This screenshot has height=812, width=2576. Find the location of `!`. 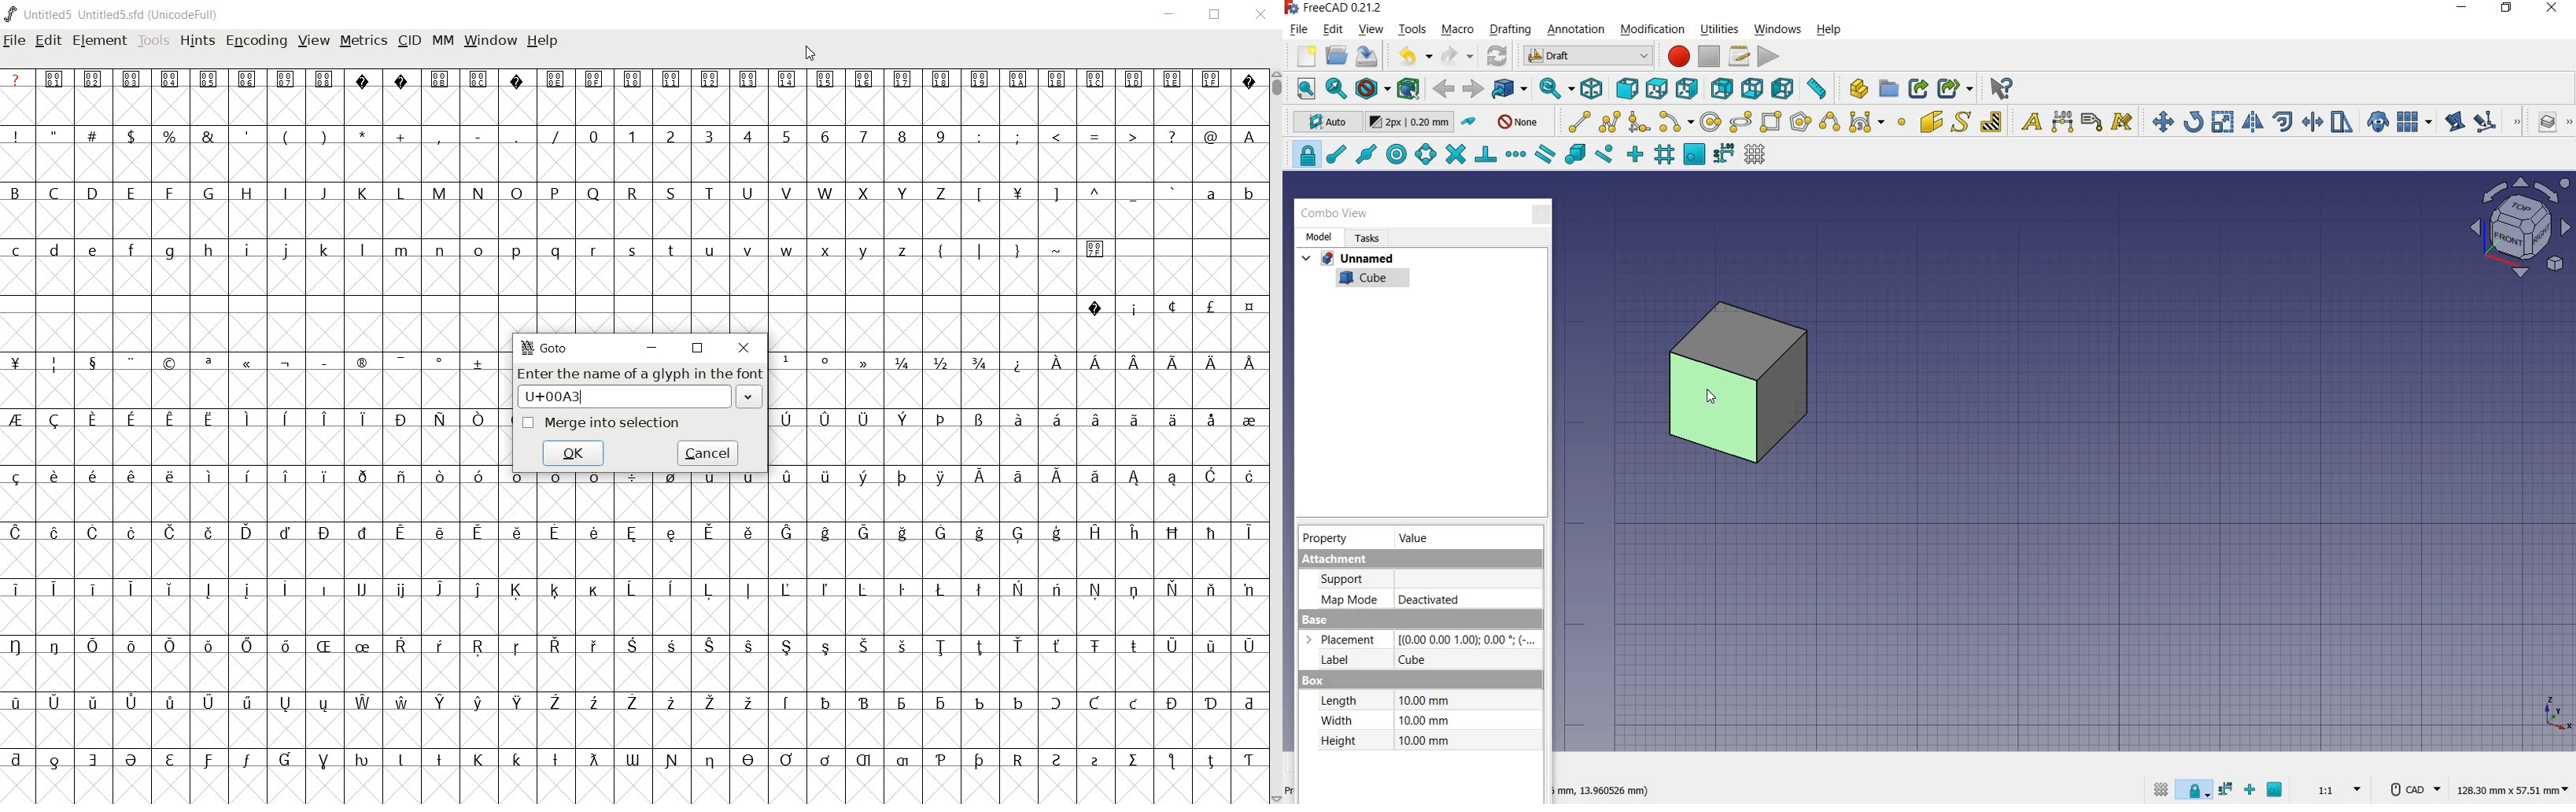

! is located at coordinates (20, 135).